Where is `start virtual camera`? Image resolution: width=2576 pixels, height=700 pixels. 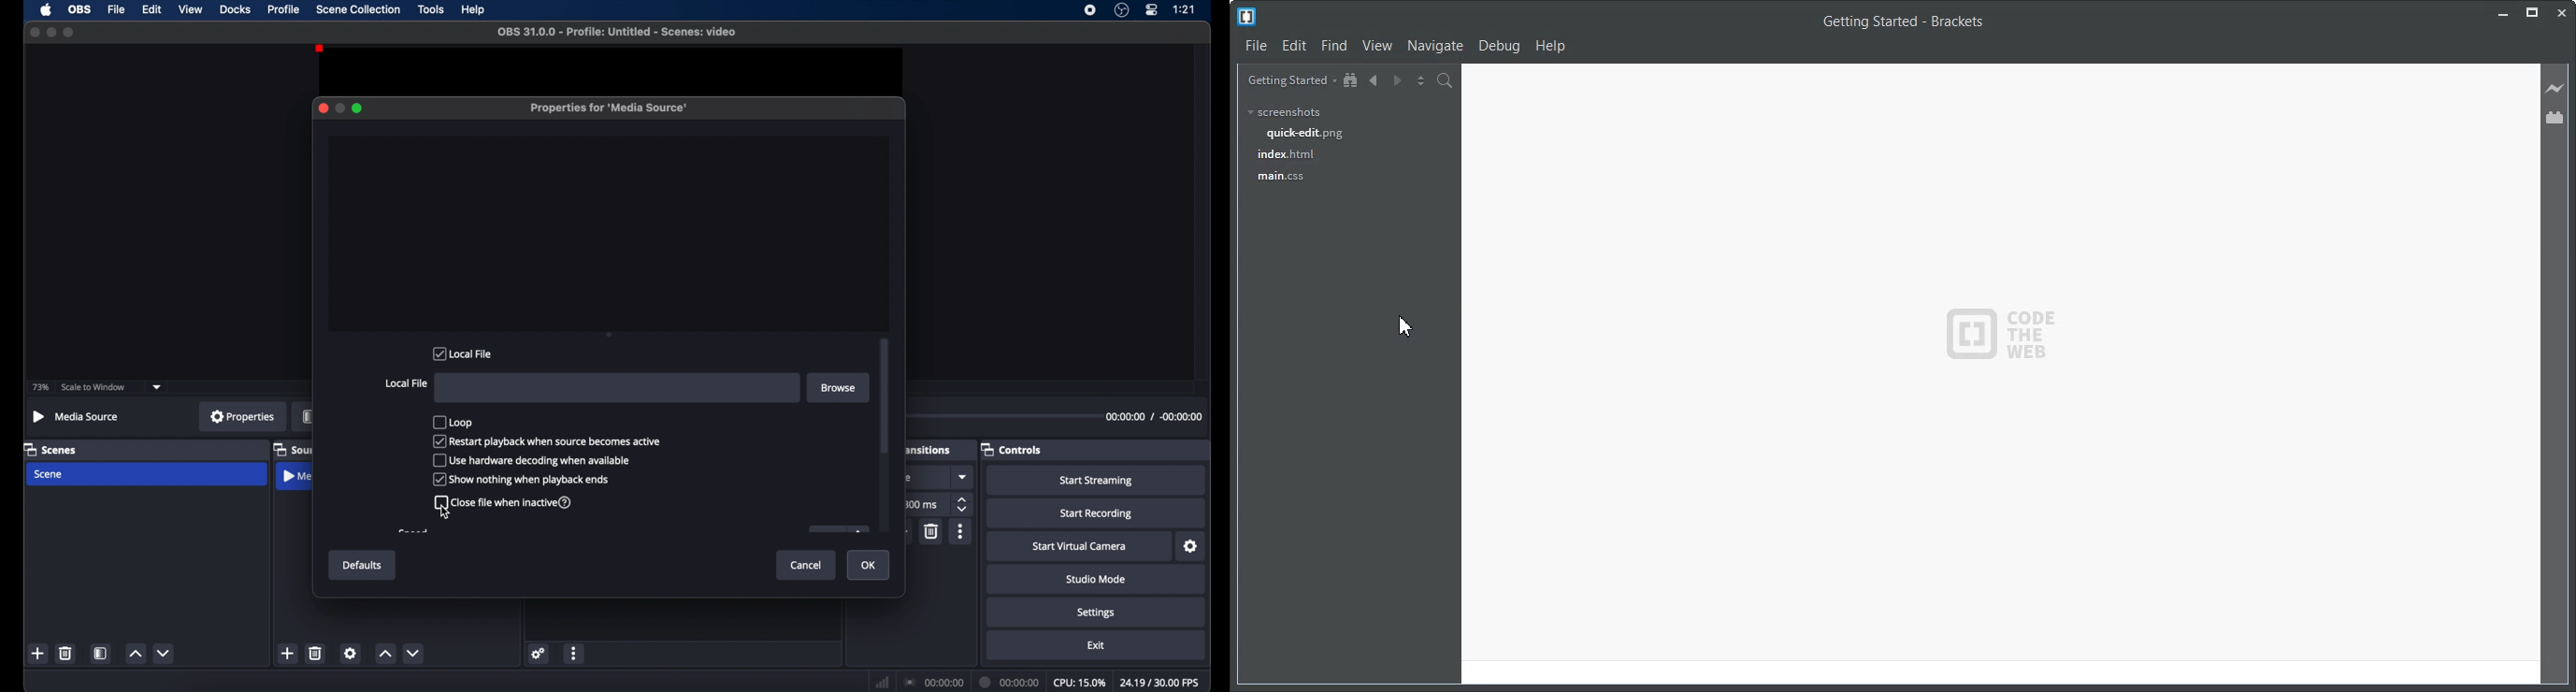 start virtual camera is located at coordinates (1077, 545).